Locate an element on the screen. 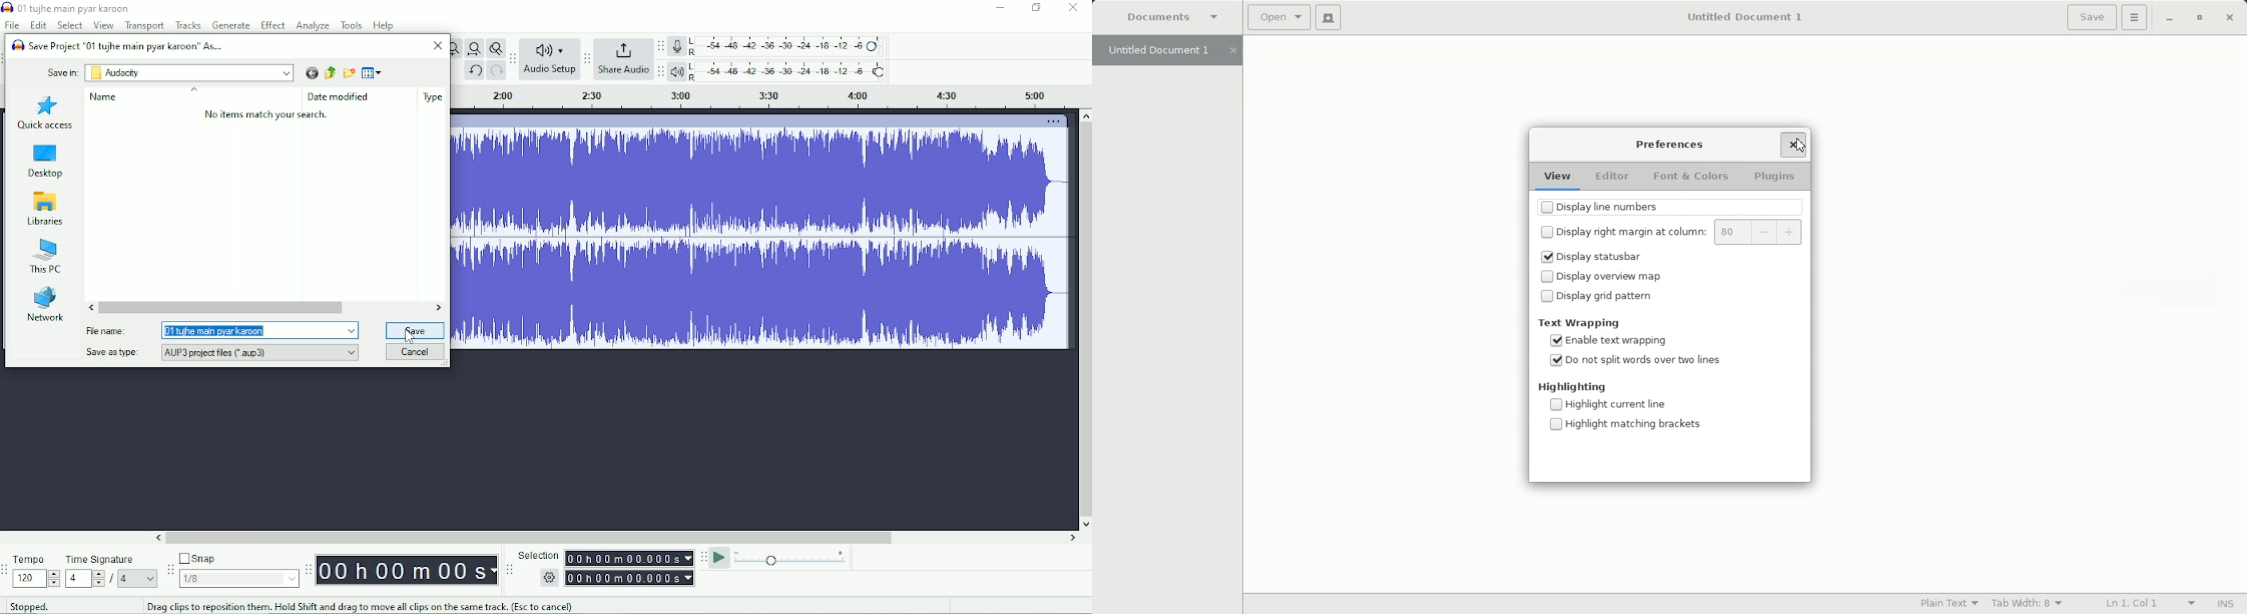 This screenshot has height=616, width=2268. Cursor is located at coordinates (410, 338).